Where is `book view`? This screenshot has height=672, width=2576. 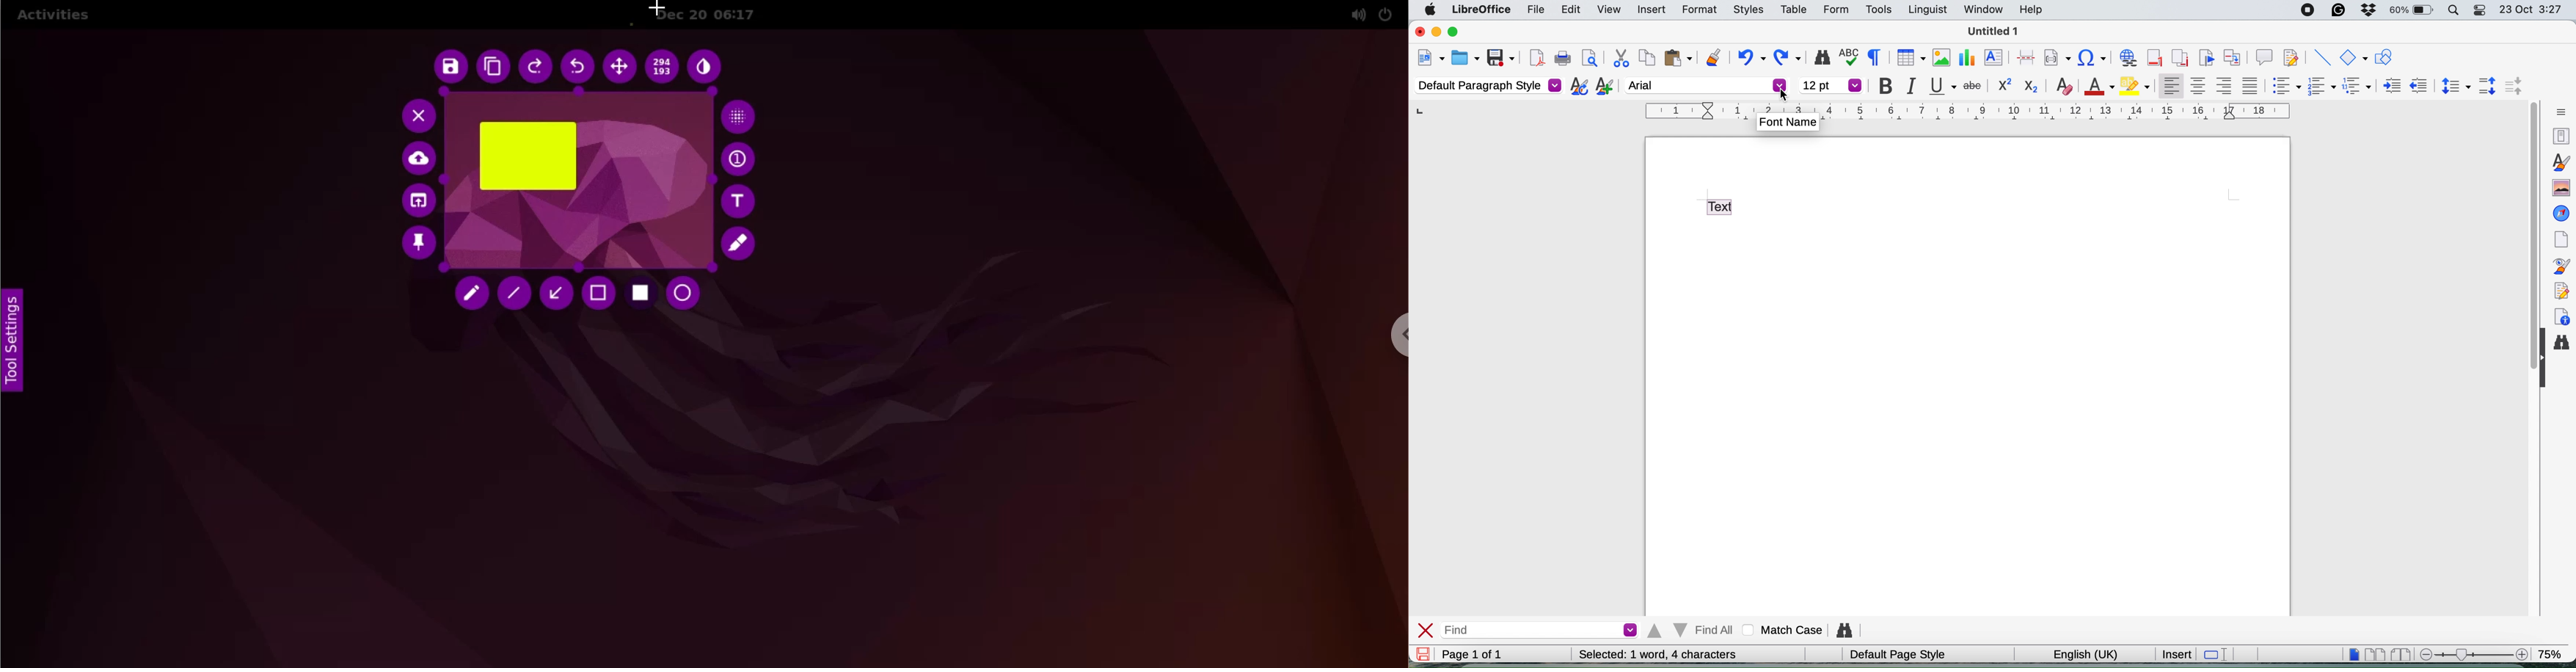 book view is located at coordinates (2399, 654).